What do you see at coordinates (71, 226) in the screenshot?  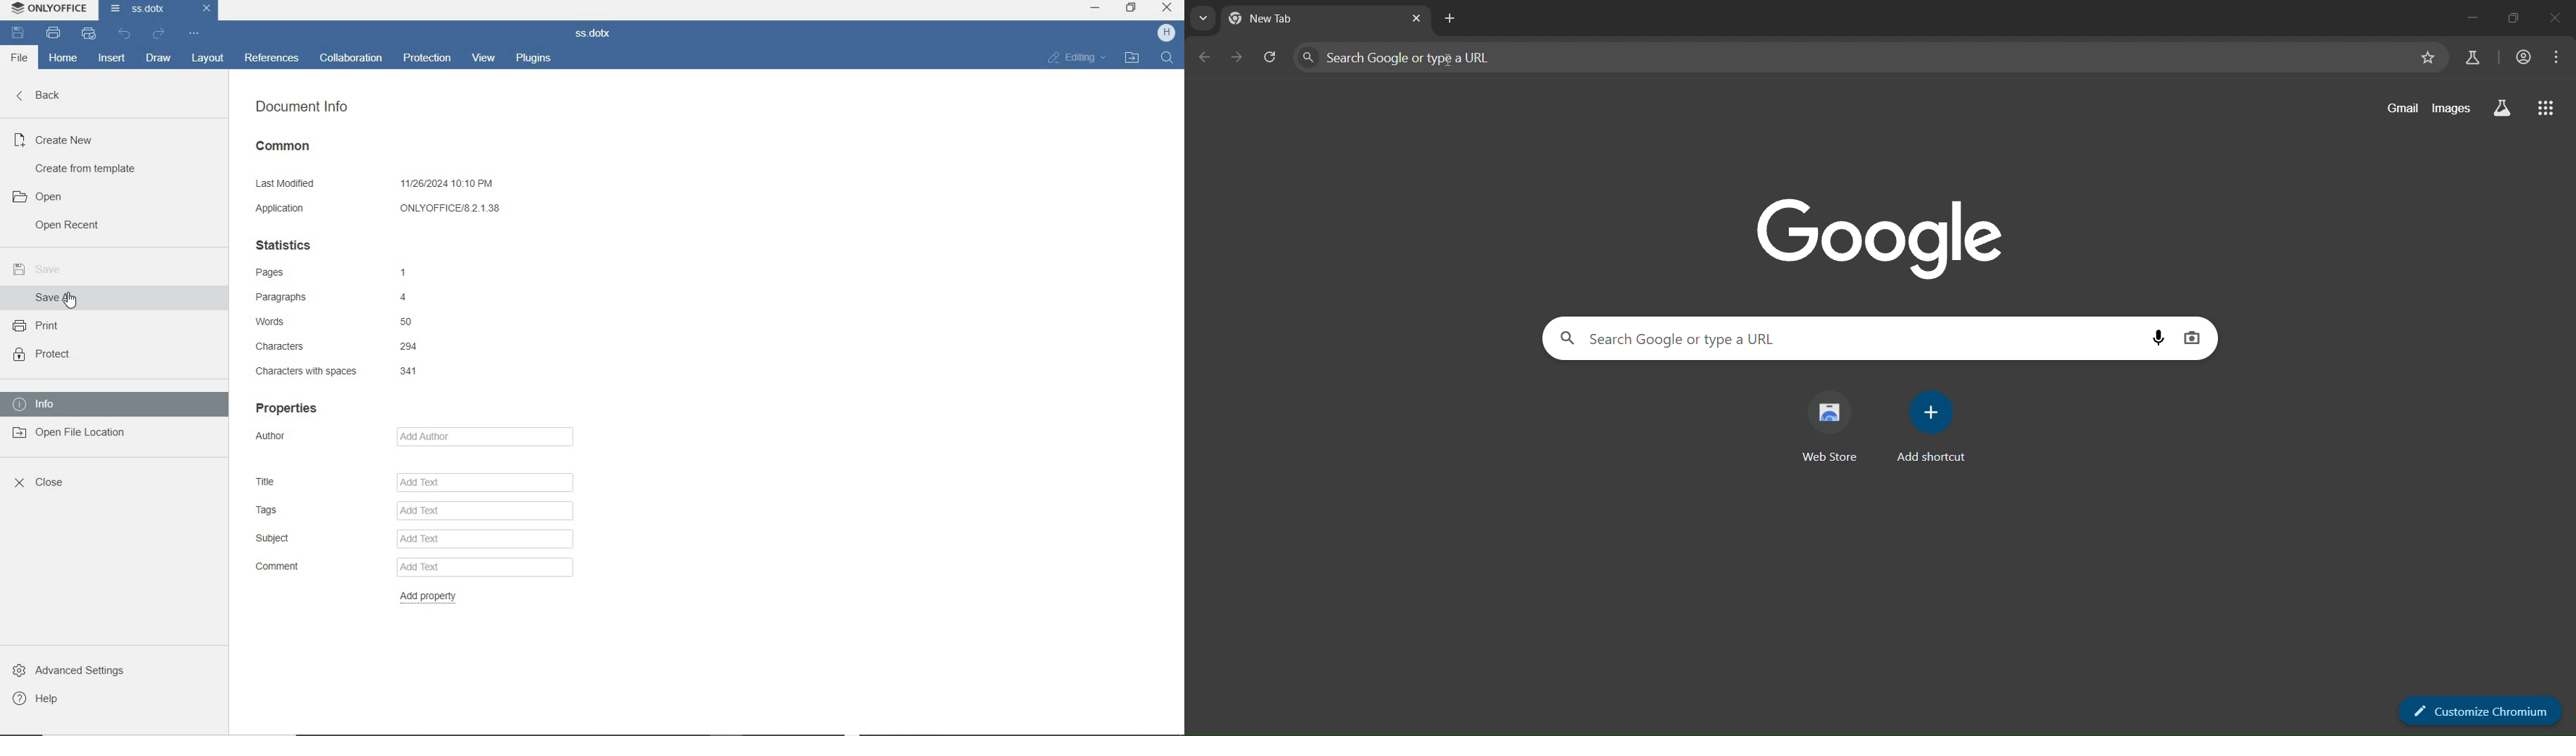 I see `OPEN RECENT` at bounding box center [71, 226].